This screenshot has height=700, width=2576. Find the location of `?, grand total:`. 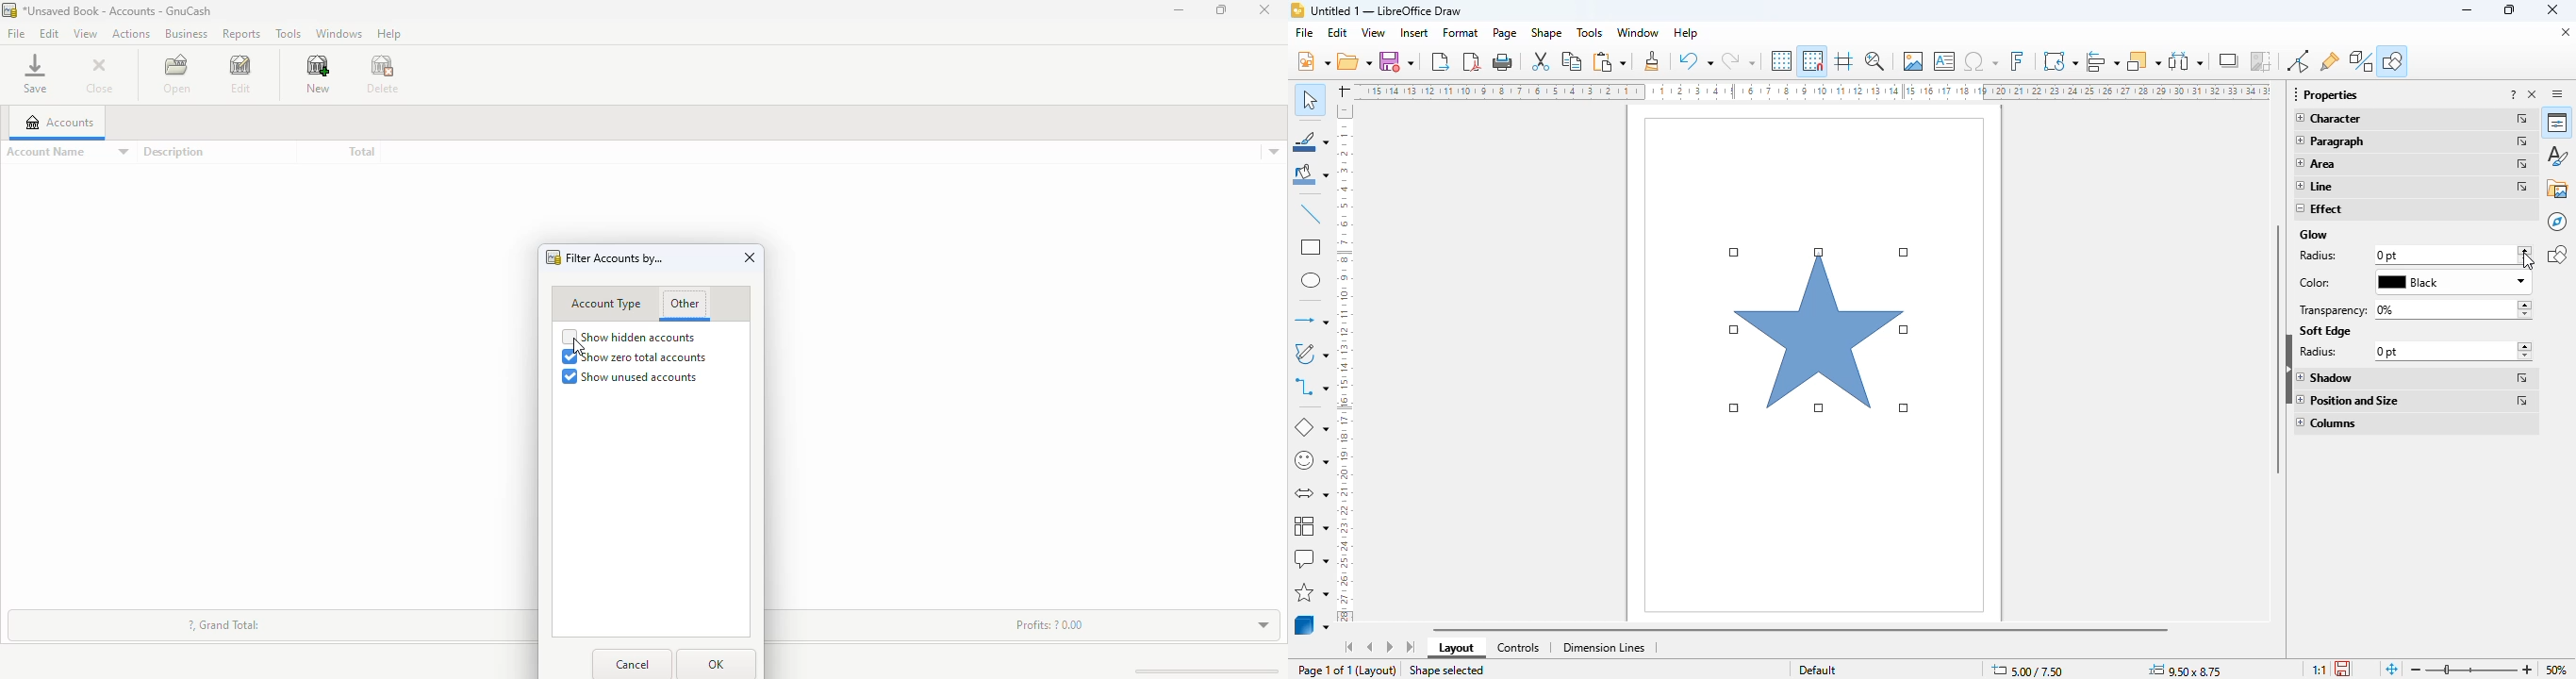

?, grand total: is located at coordinates (224, 624).